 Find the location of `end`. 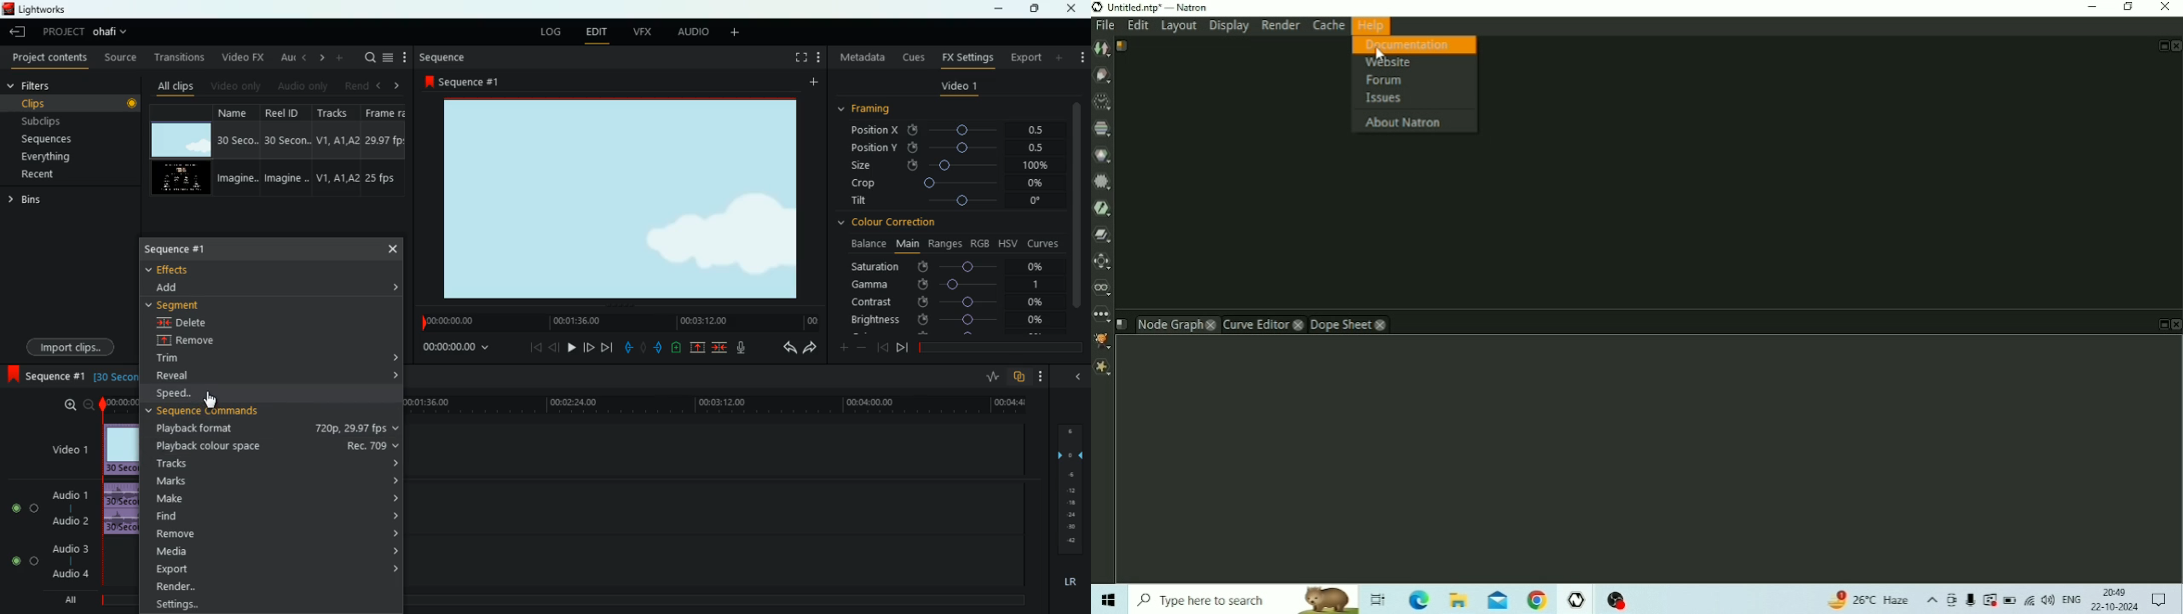

end is located at coordinates (609, 347).